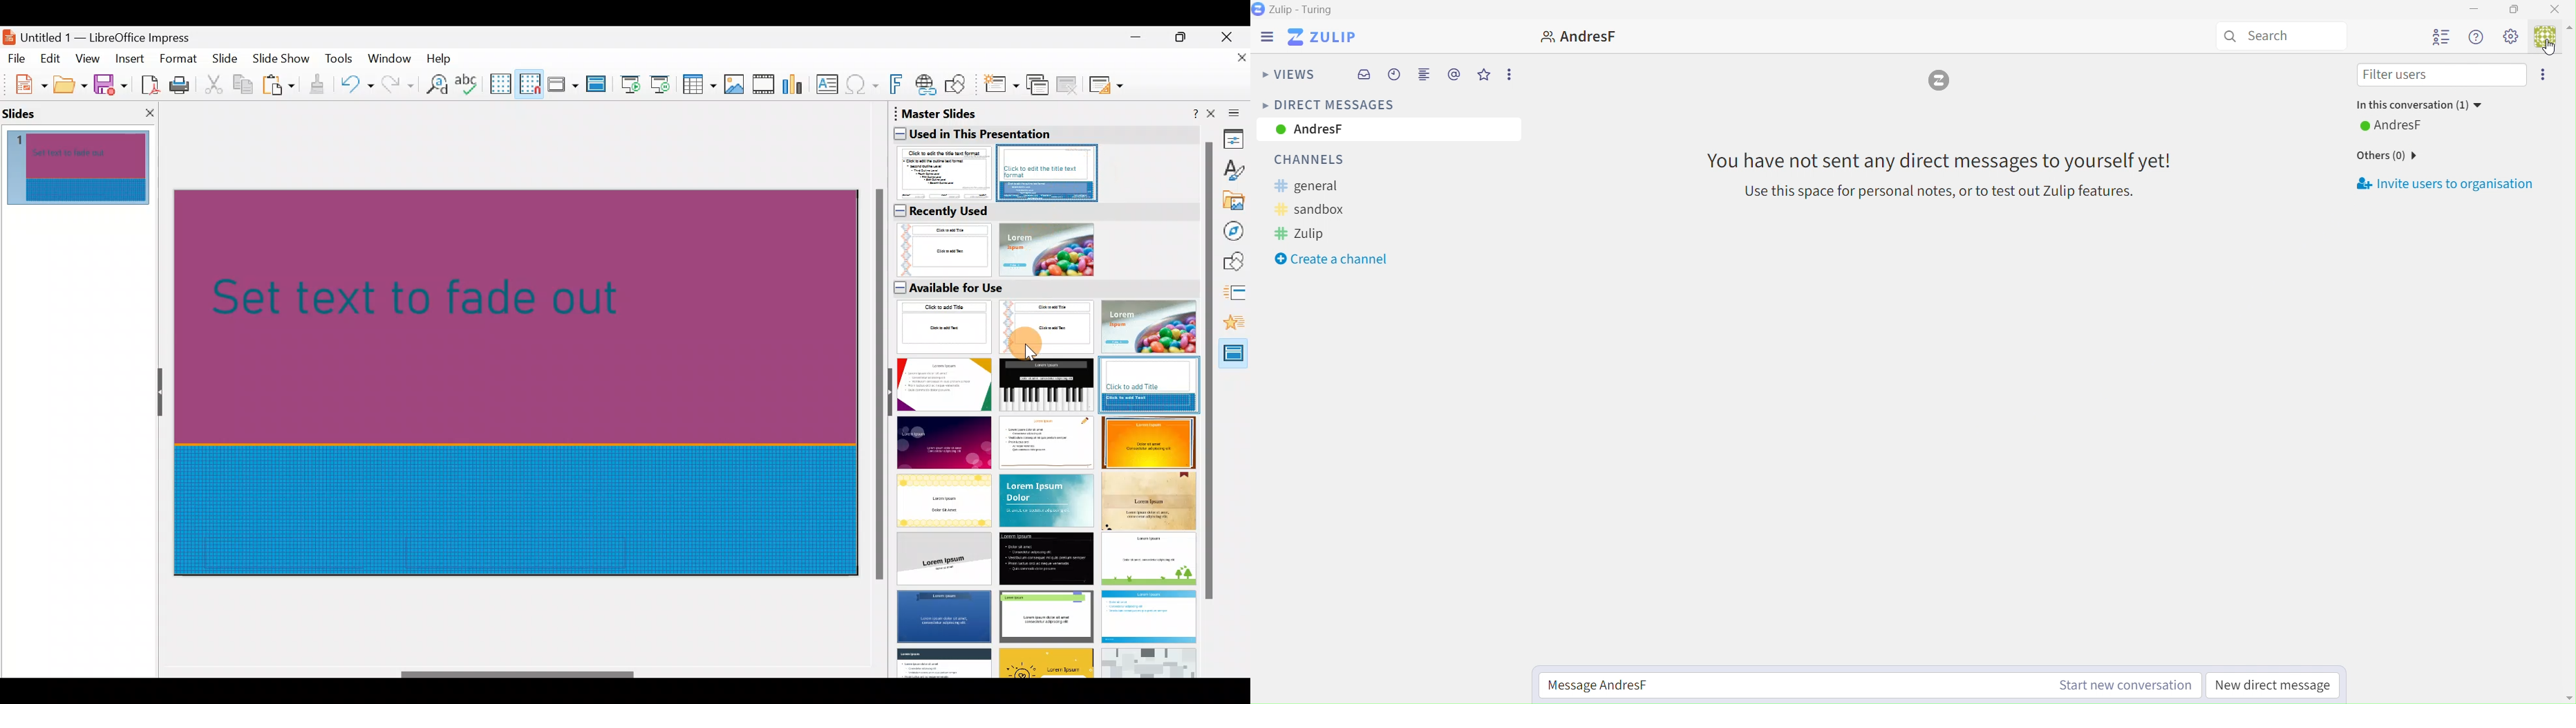  What do you see at coordinates (830, 85) in the screenshot?
I see `Insert text box` at bounding box center [830, 85].